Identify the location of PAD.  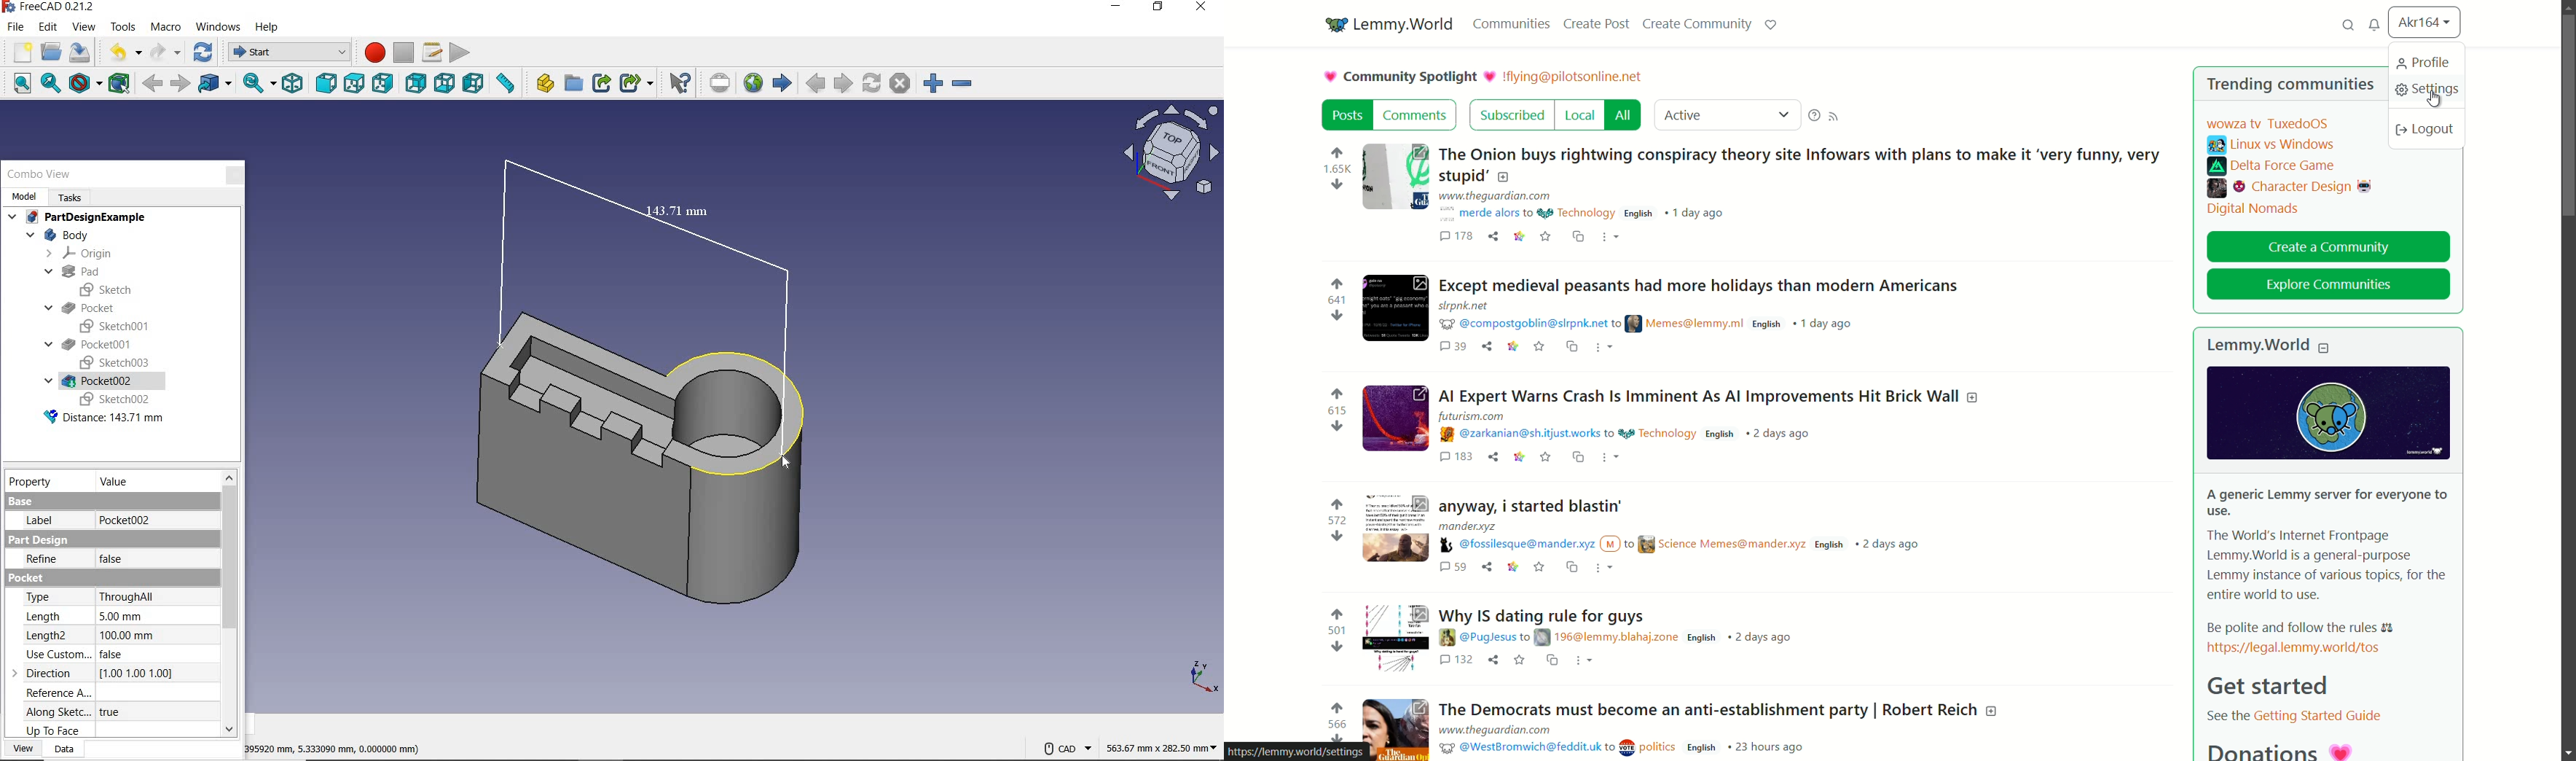
(70, 272).